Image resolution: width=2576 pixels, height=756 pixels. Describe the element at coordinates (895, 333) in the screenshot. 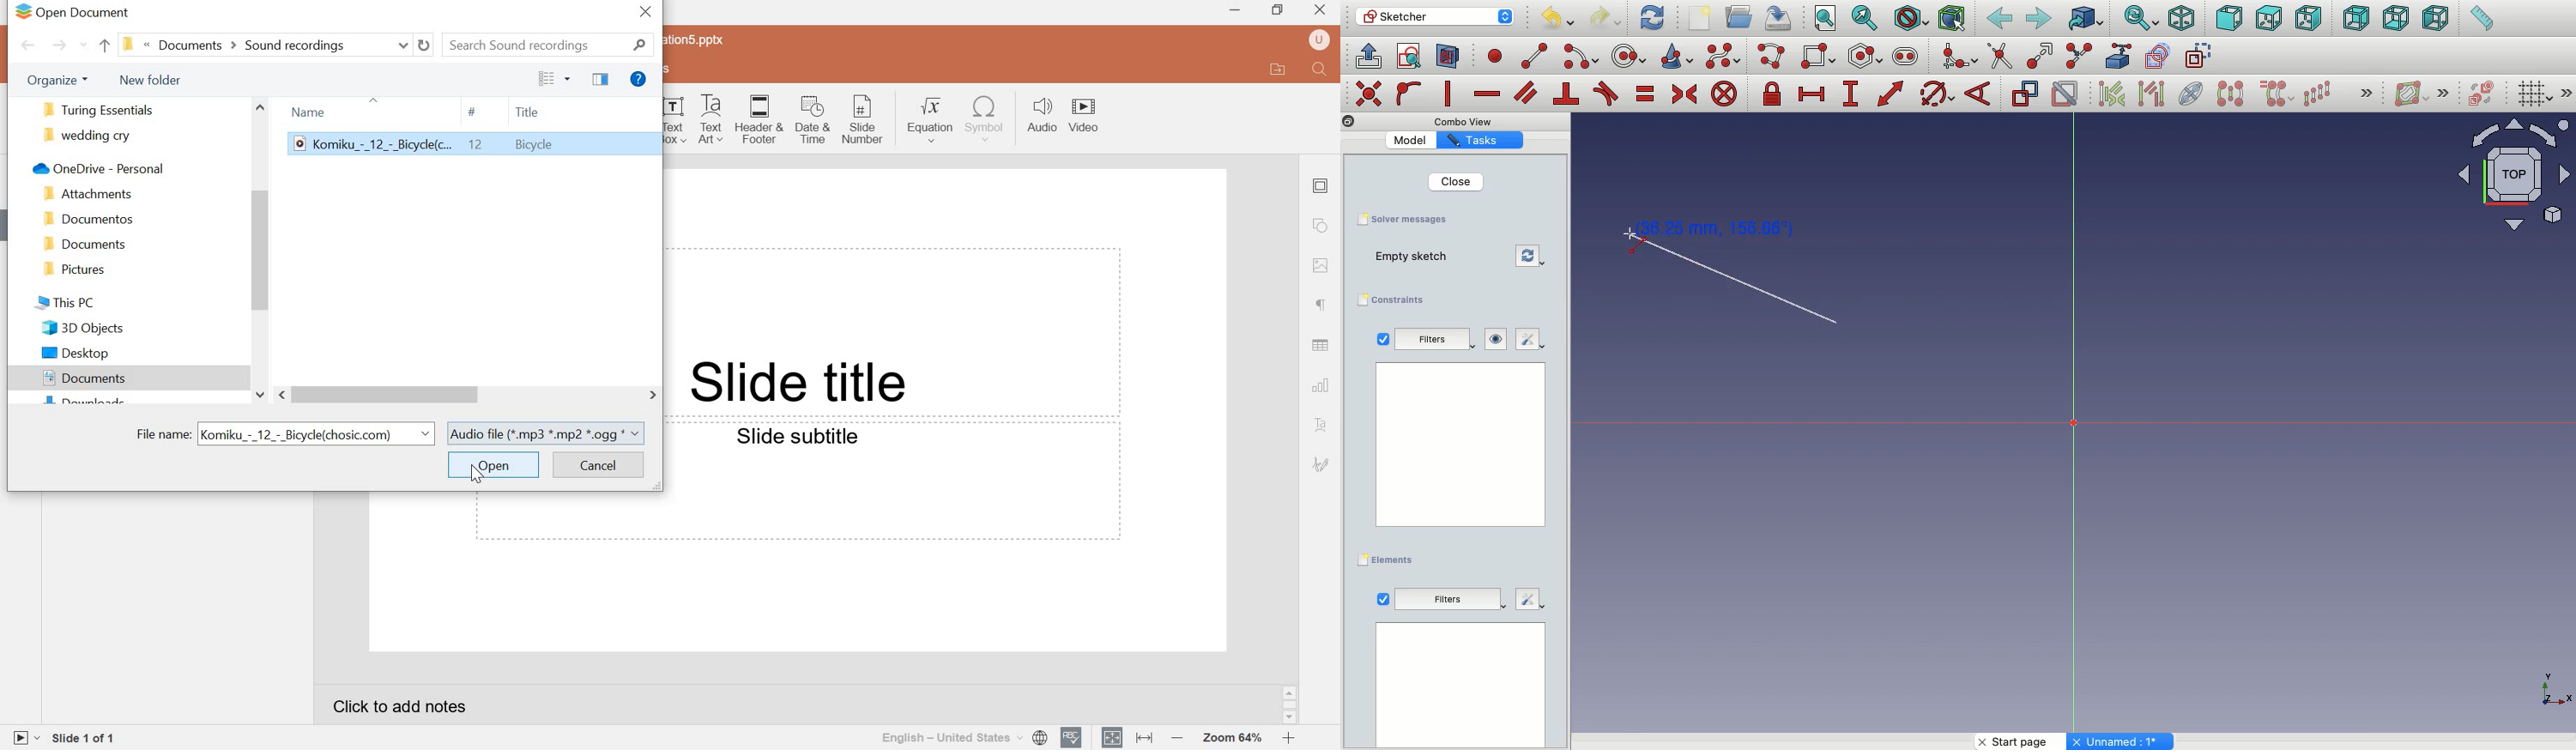

I see `Text field` at that location.